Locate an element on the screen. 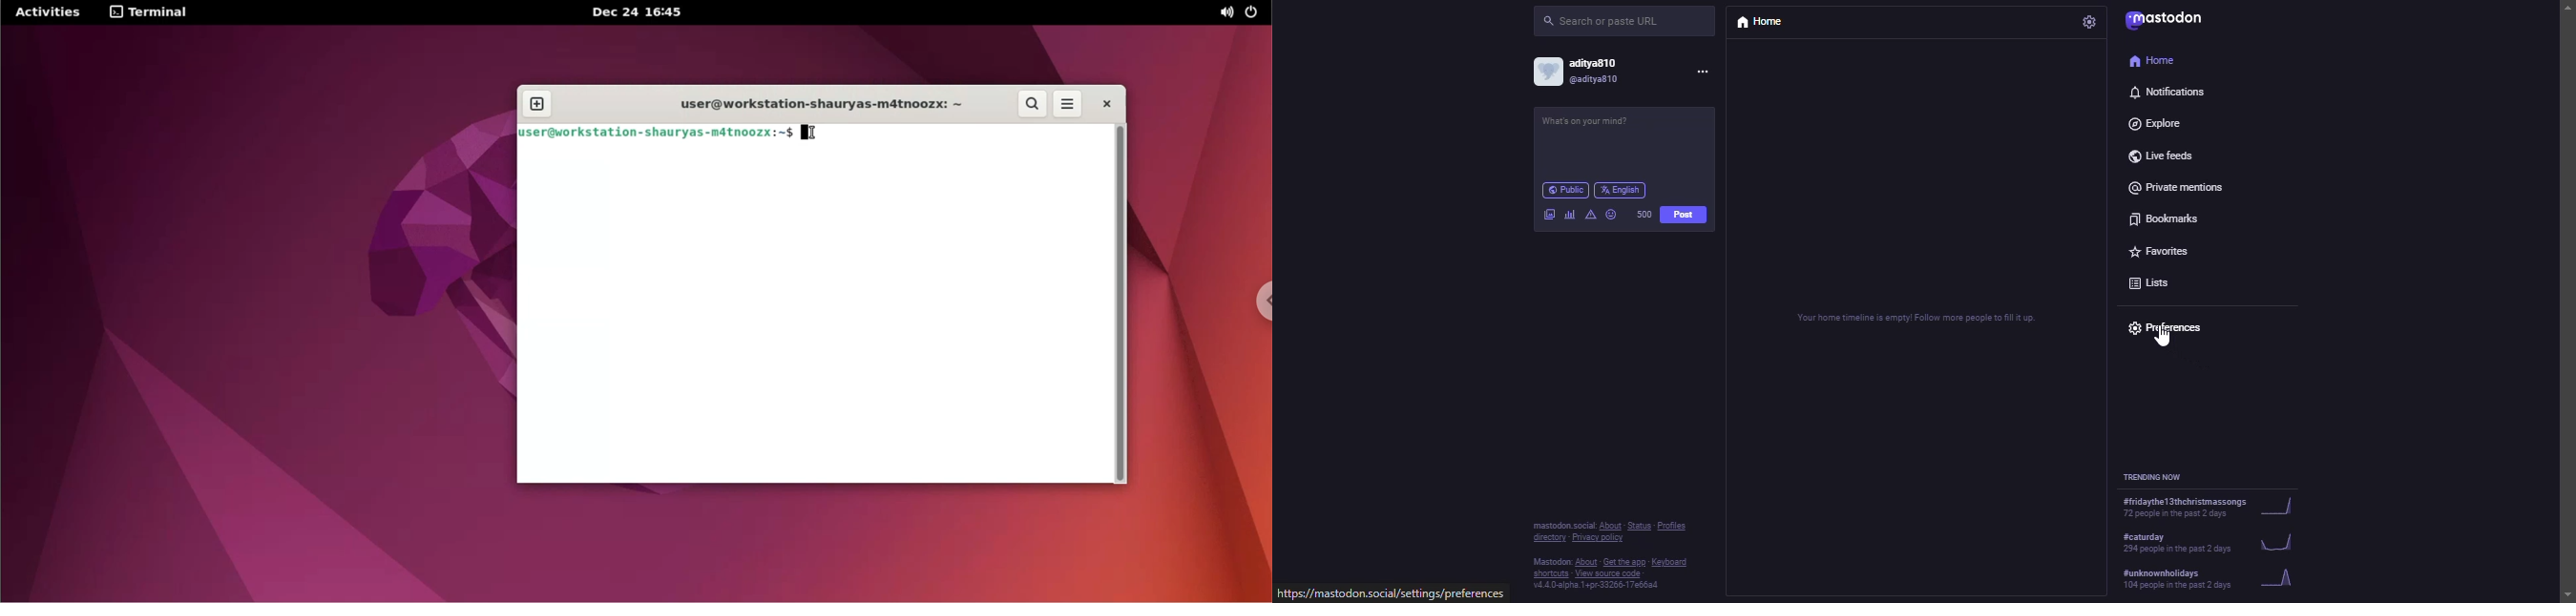  public is located at coordinates (1562, 191).